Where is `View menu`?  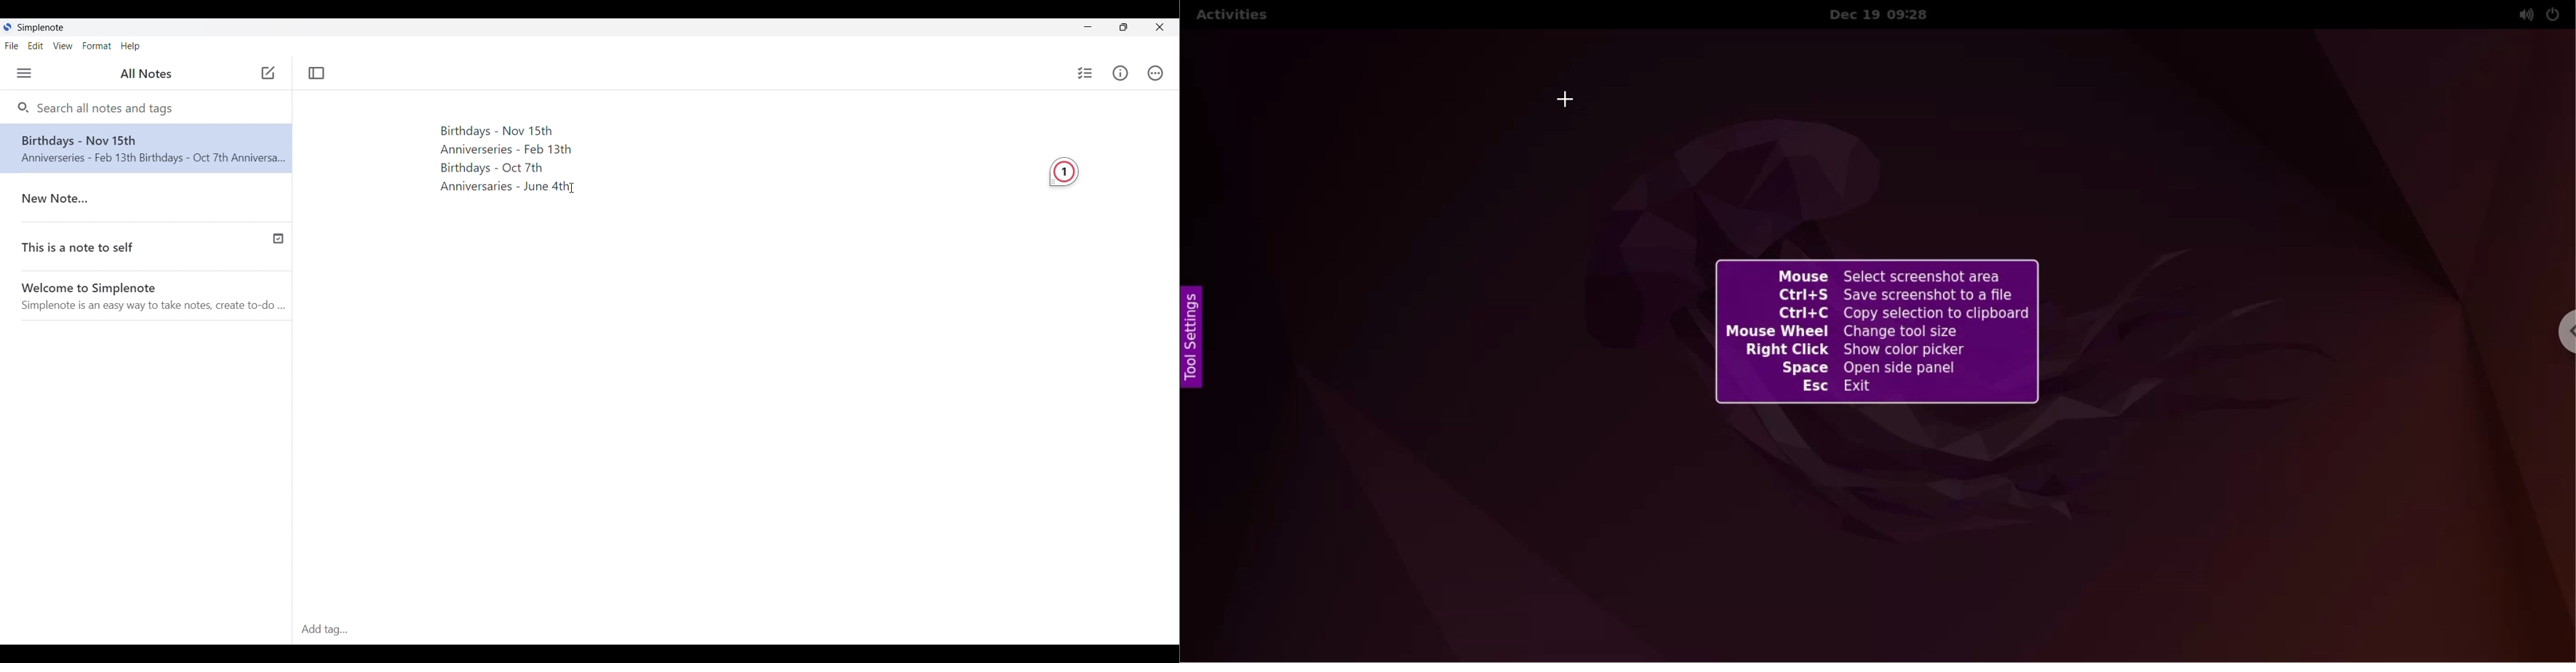
View menu is located at coordinates (63, 45).